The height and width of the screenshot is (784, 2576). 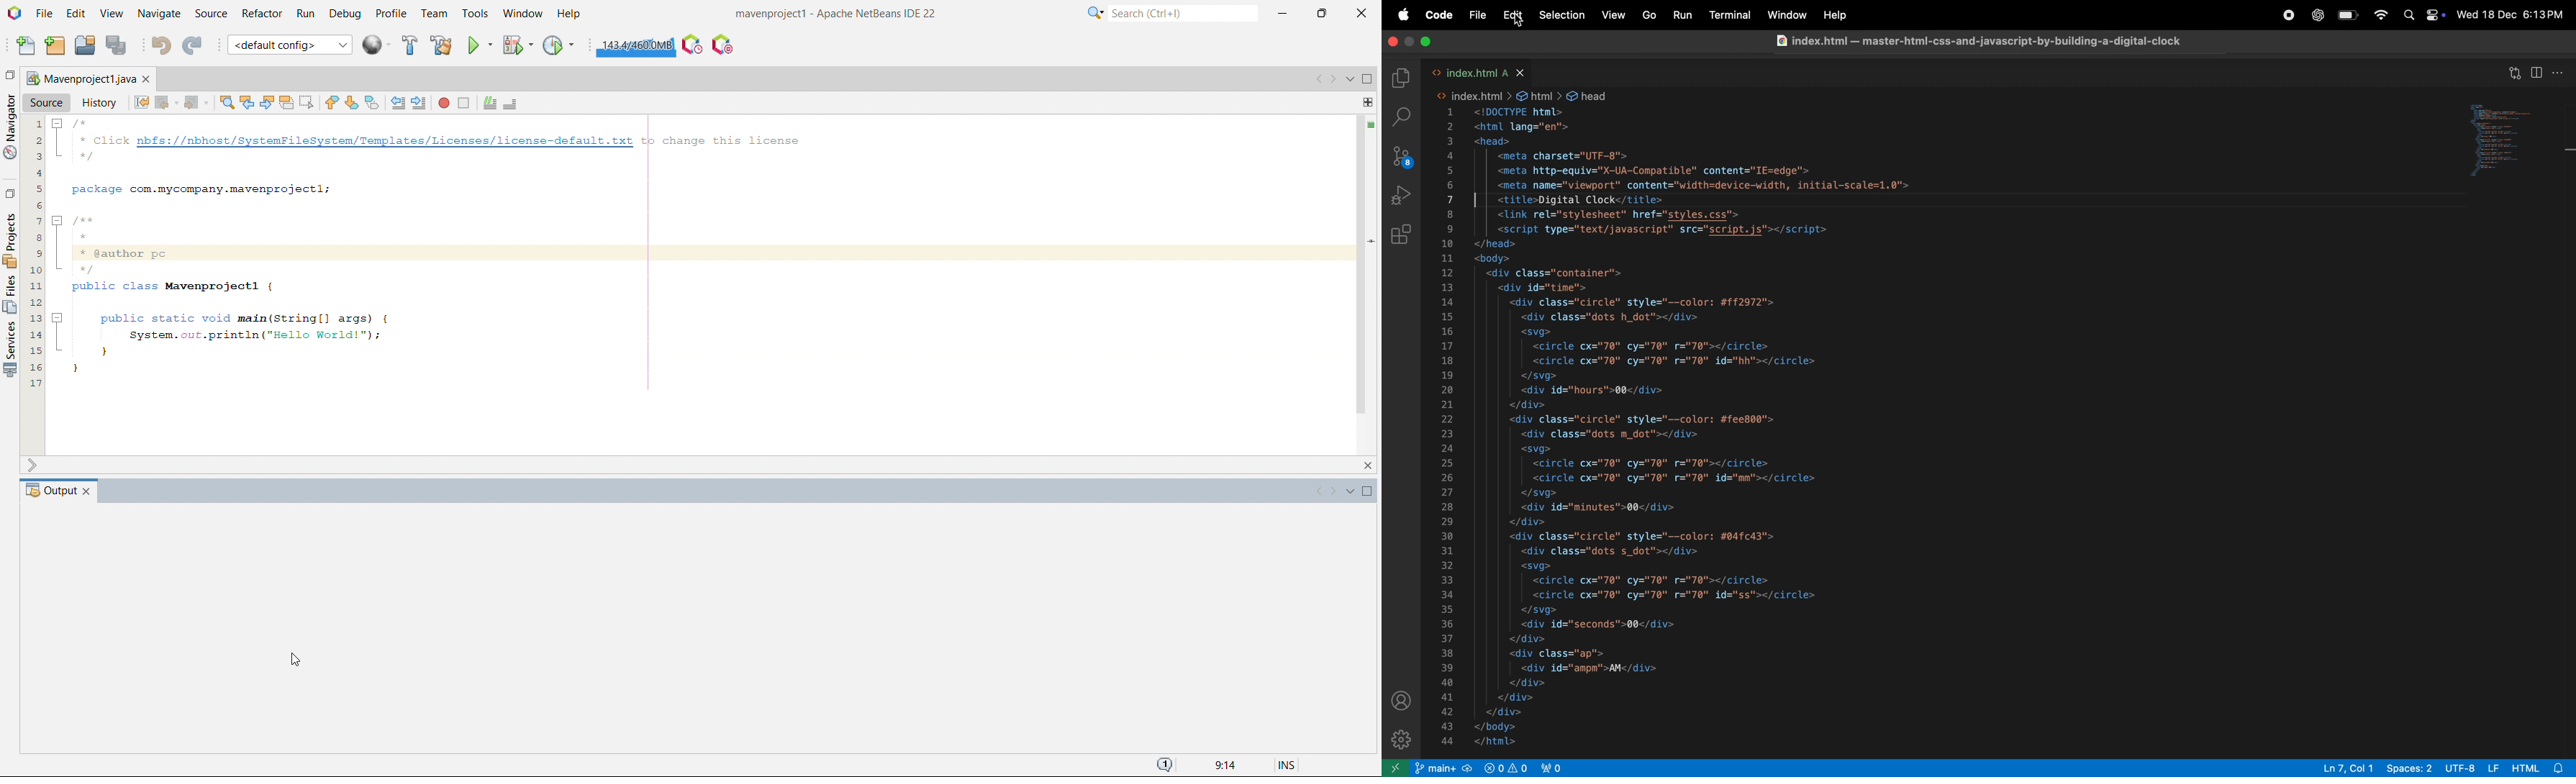 What do you see at coordinates (2542, 768) in the screenshot?
I see `html alert ` at bounding box center [2542, 768].